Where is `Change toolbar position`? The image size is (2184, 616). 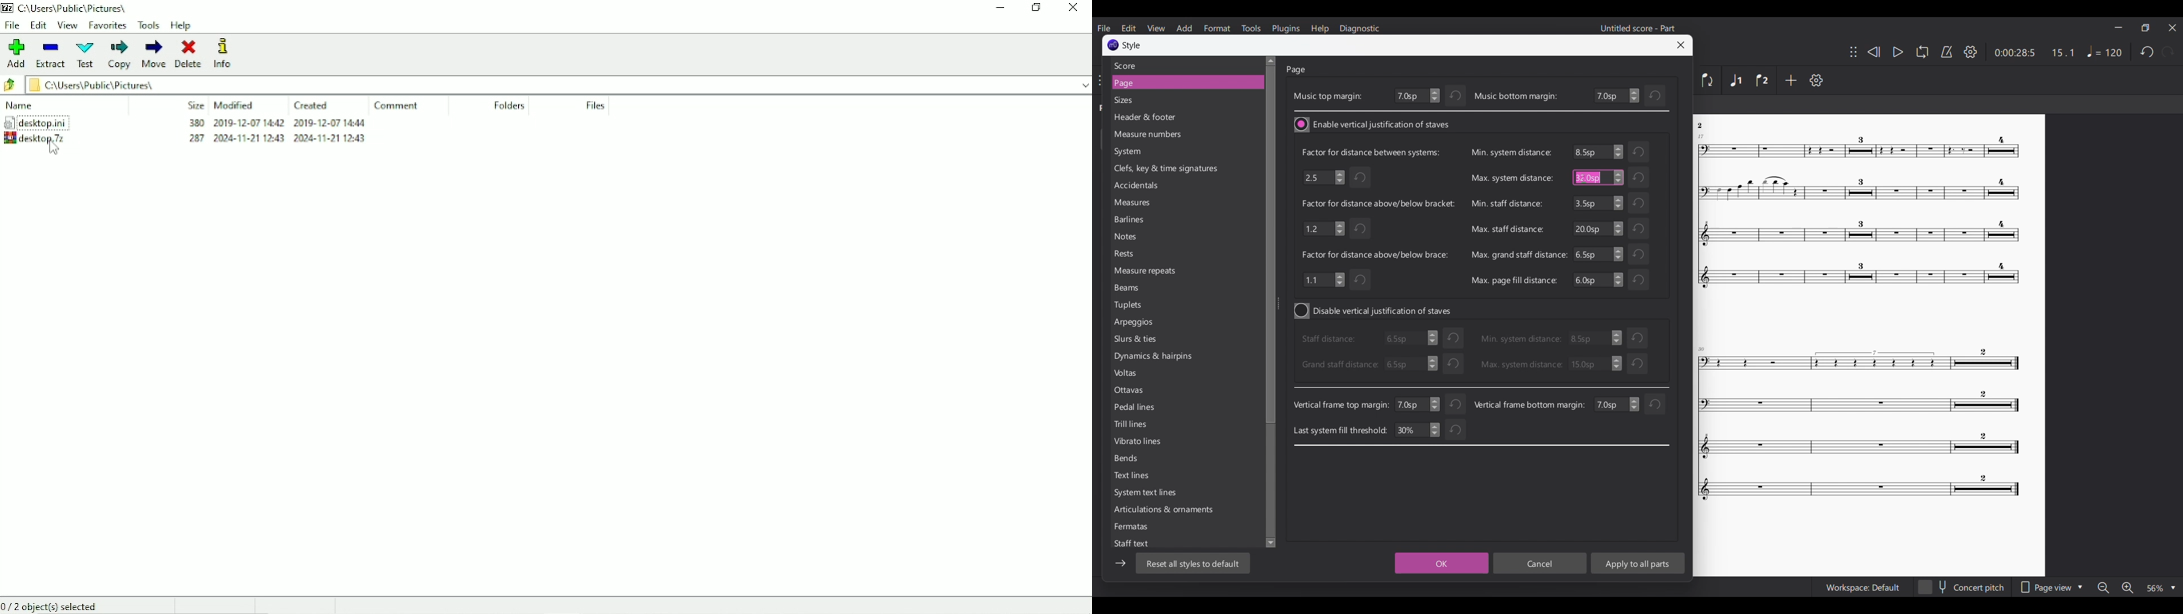 Change toolbar position is located at coordinates (1854, 52).